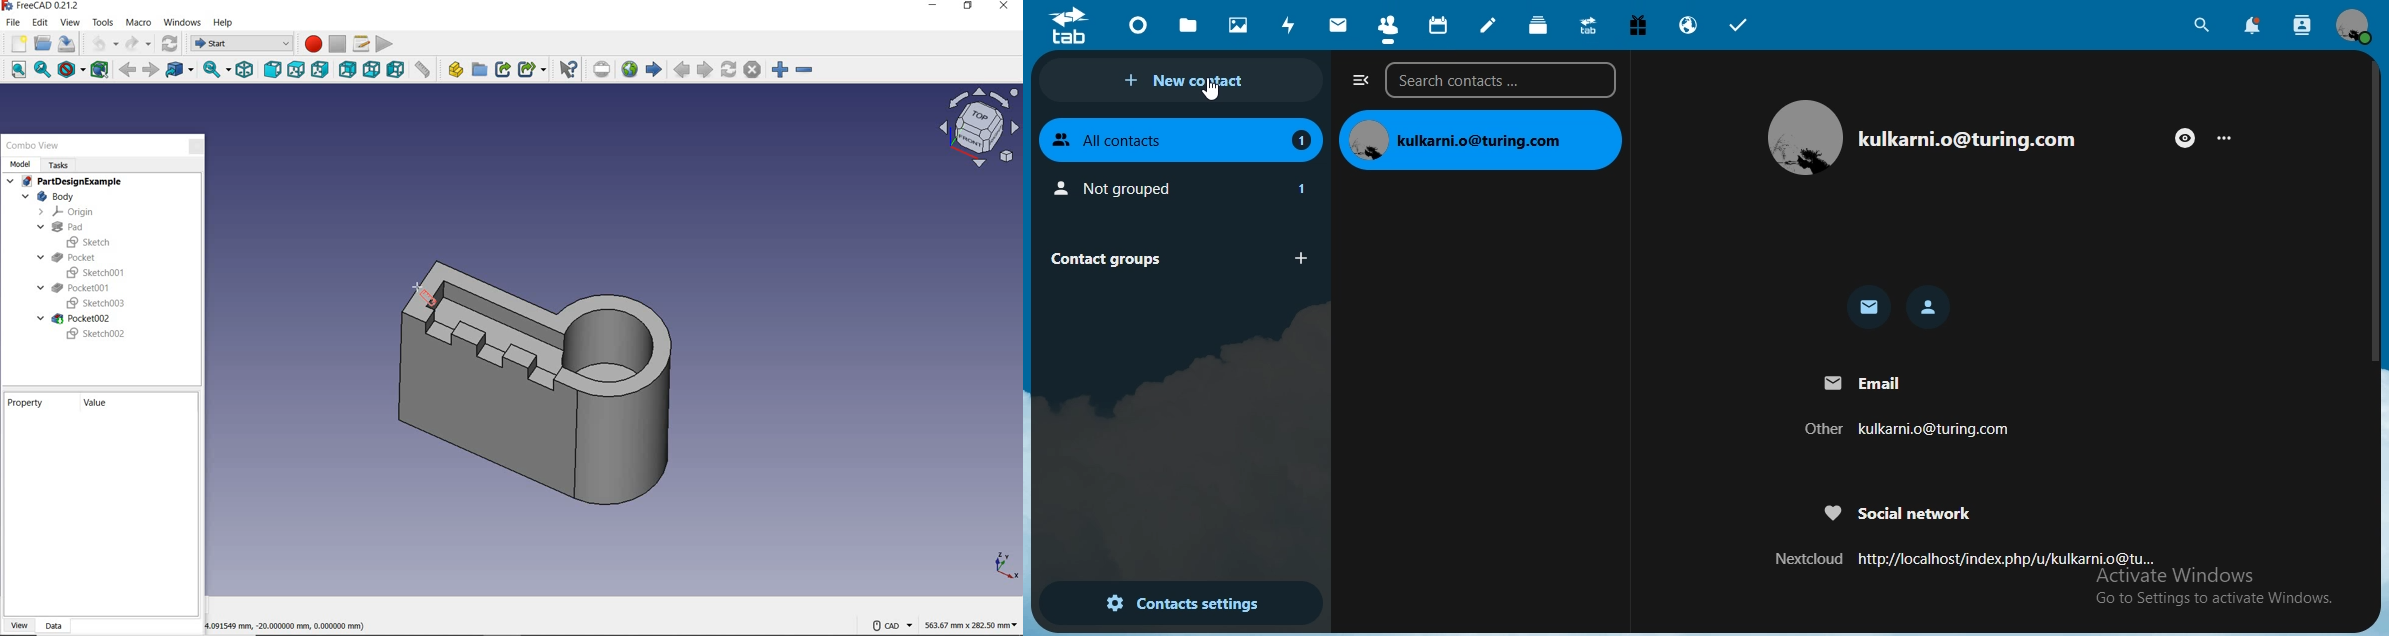 The width and height of the screenshot is (2408, 644). I want to click on Property, so click(29, 402).